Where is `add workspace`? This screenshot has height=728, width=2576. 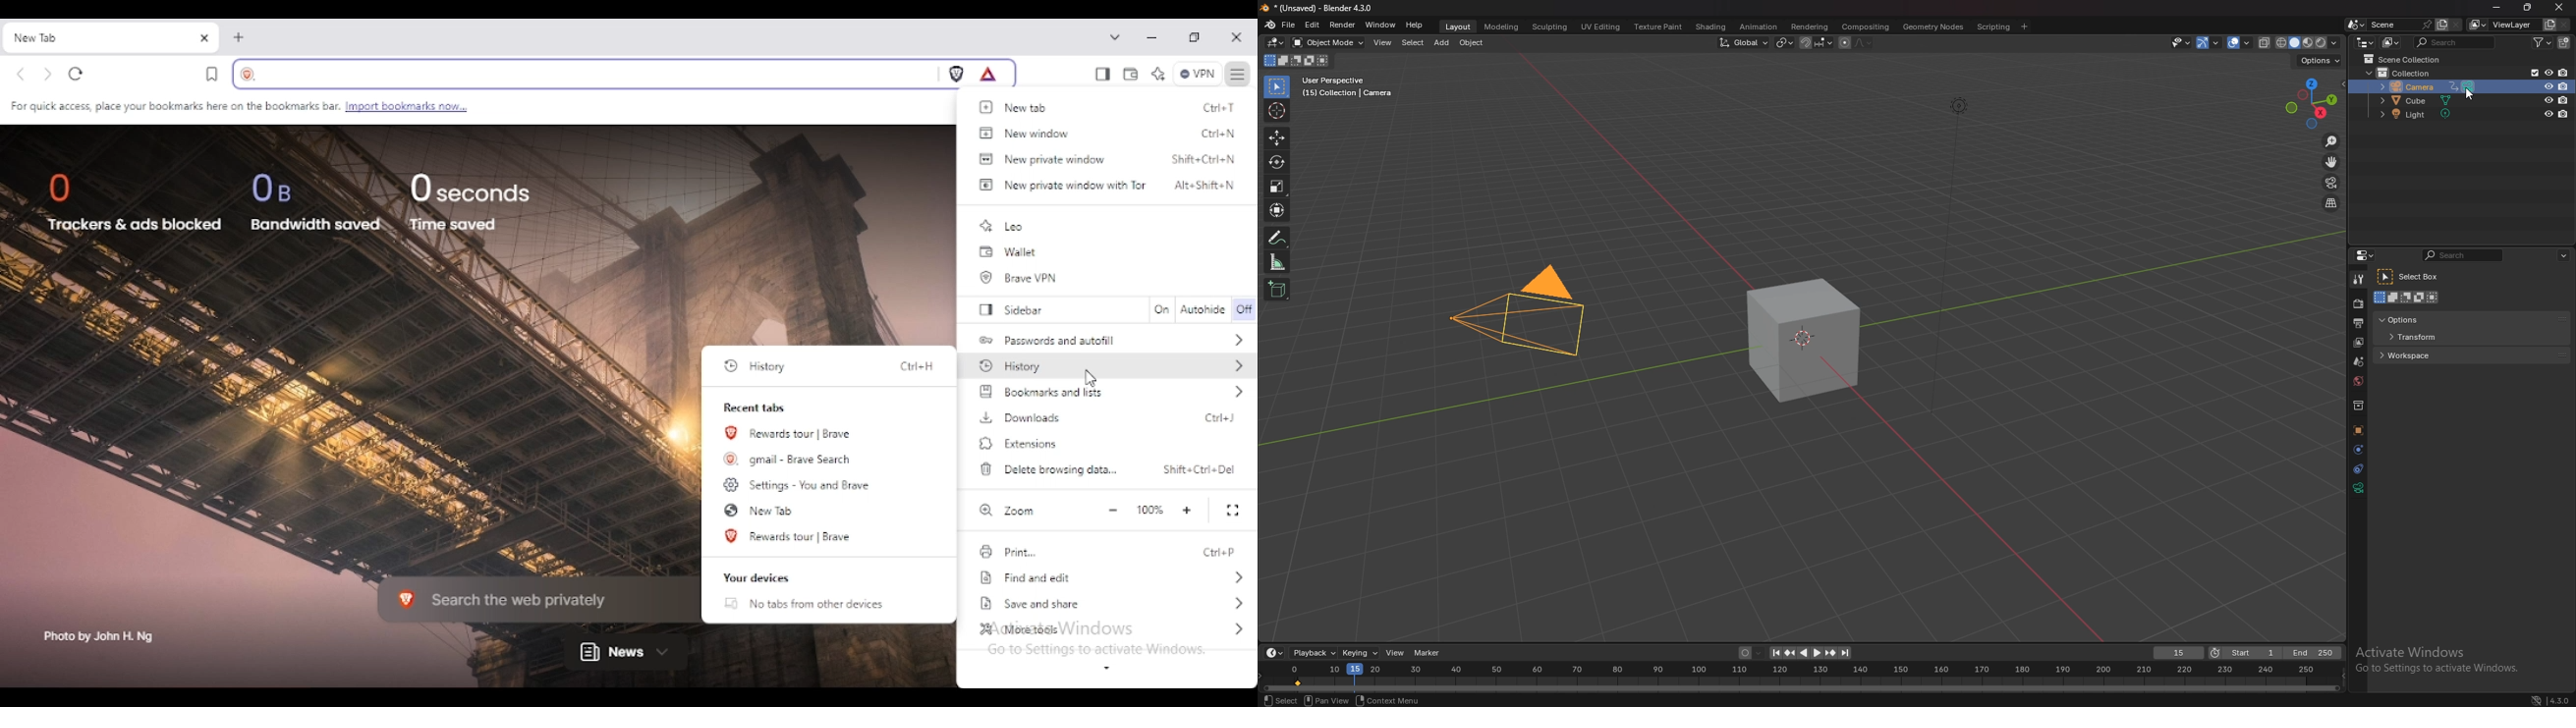 add workspace is located at coordinates (2025, 25).